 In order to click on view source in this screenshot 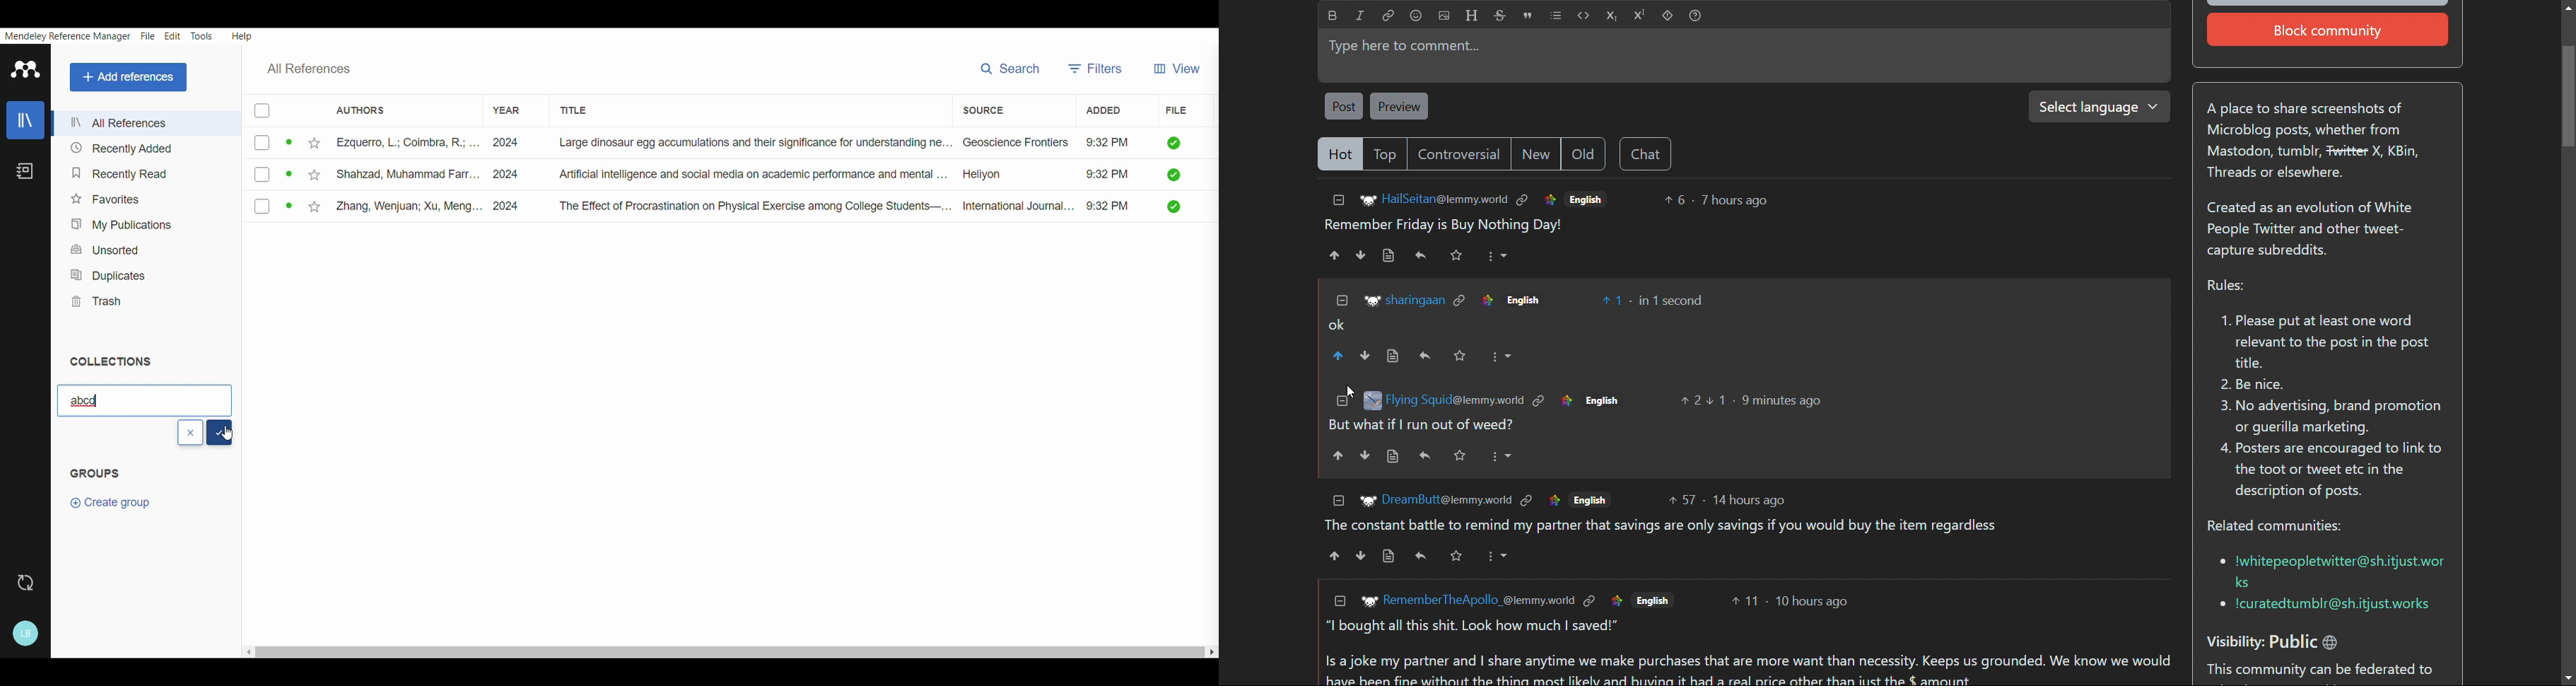, I will do `click(1388, 555)`.